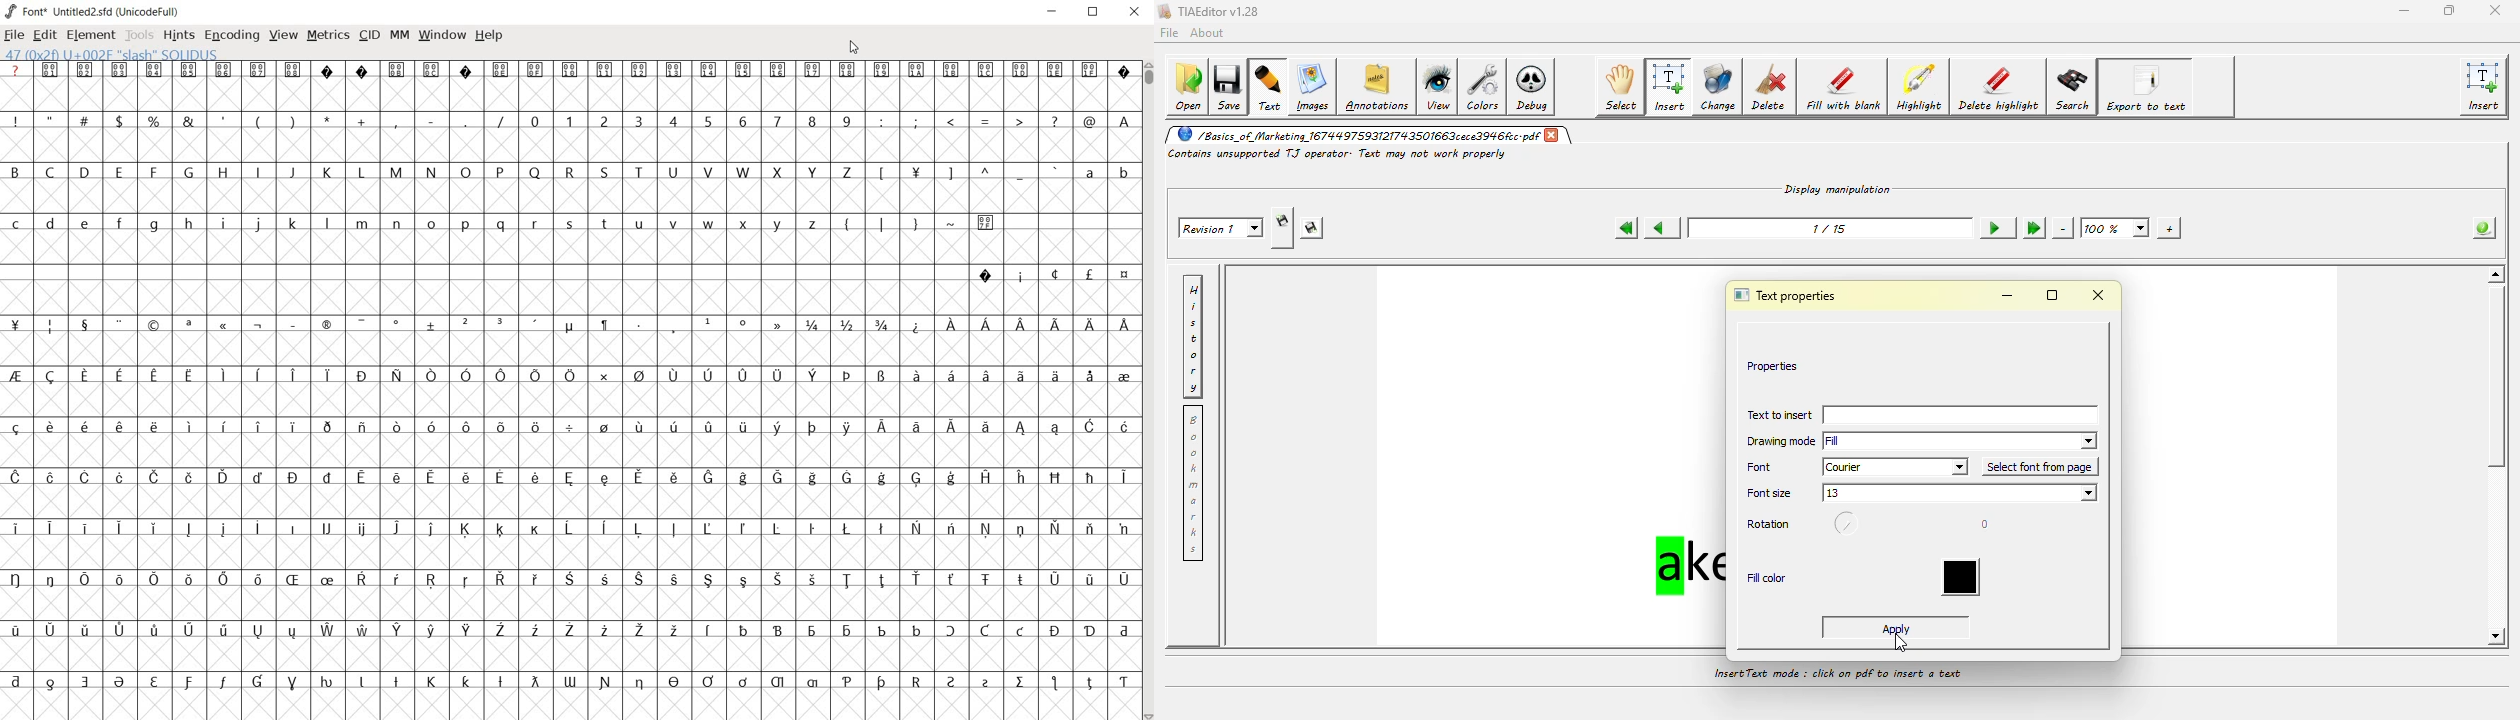  What do you see at coordinates (572, 197) in the screenshot?
I see `empty cells` at bounding box center [572, 197].